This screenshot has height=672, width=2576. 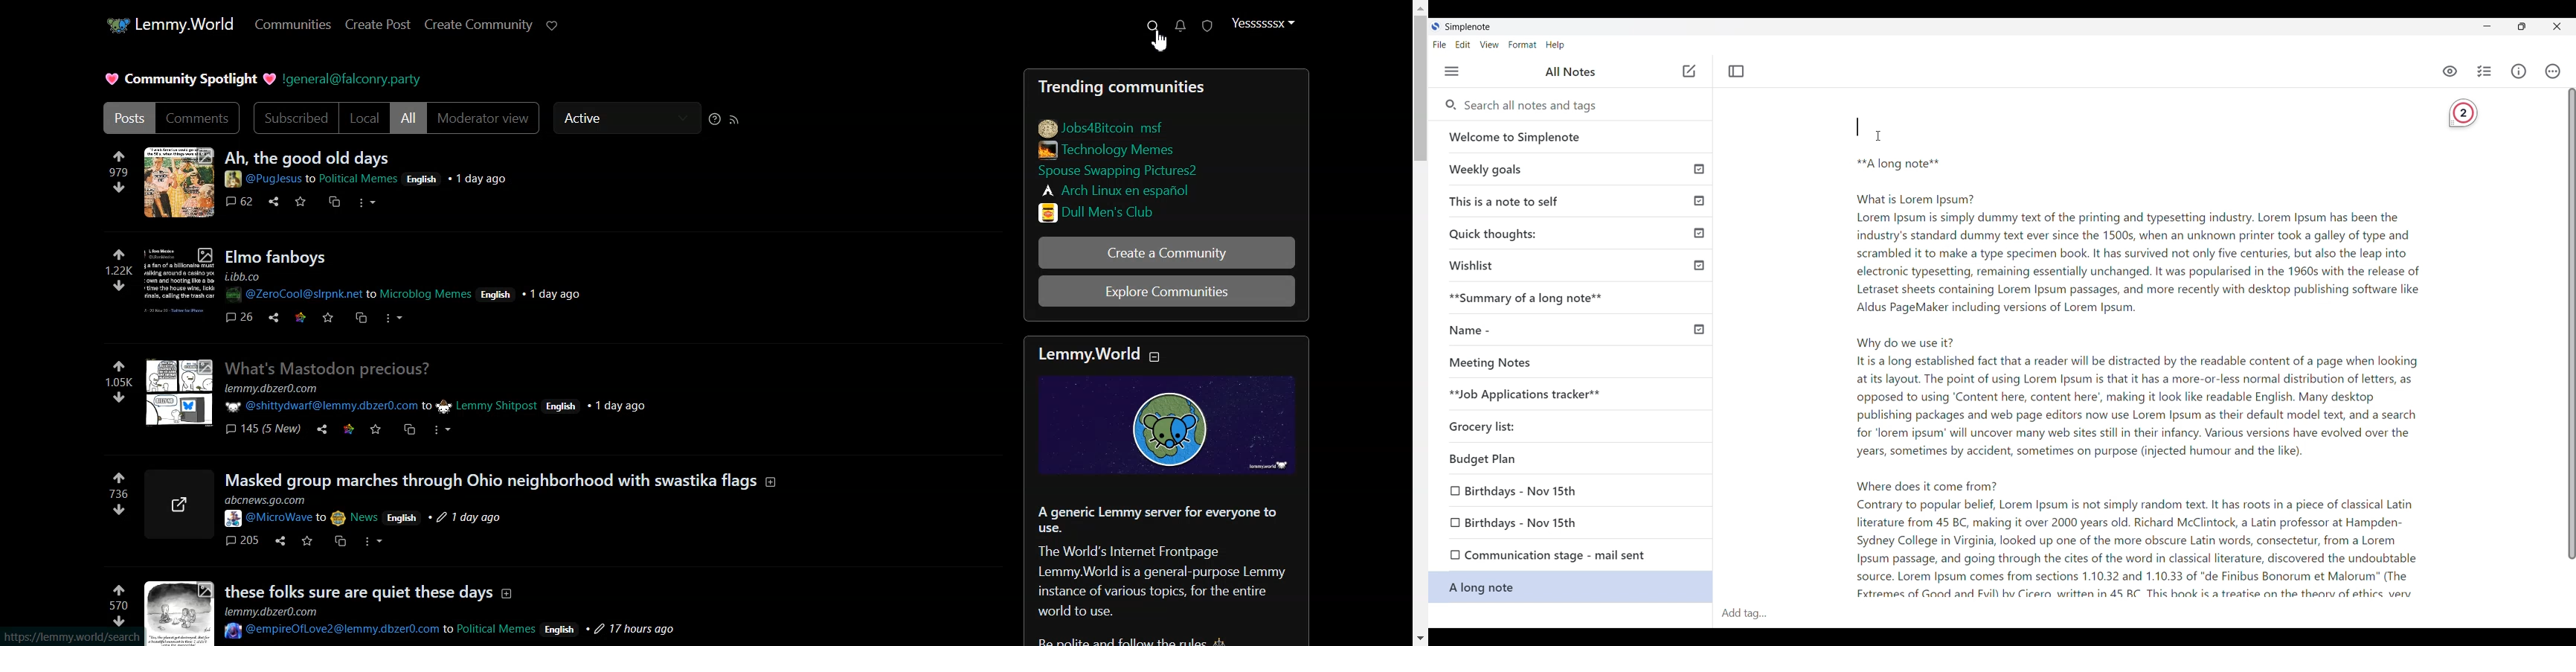 I want to click on upvote, so click(x=117, y=253).